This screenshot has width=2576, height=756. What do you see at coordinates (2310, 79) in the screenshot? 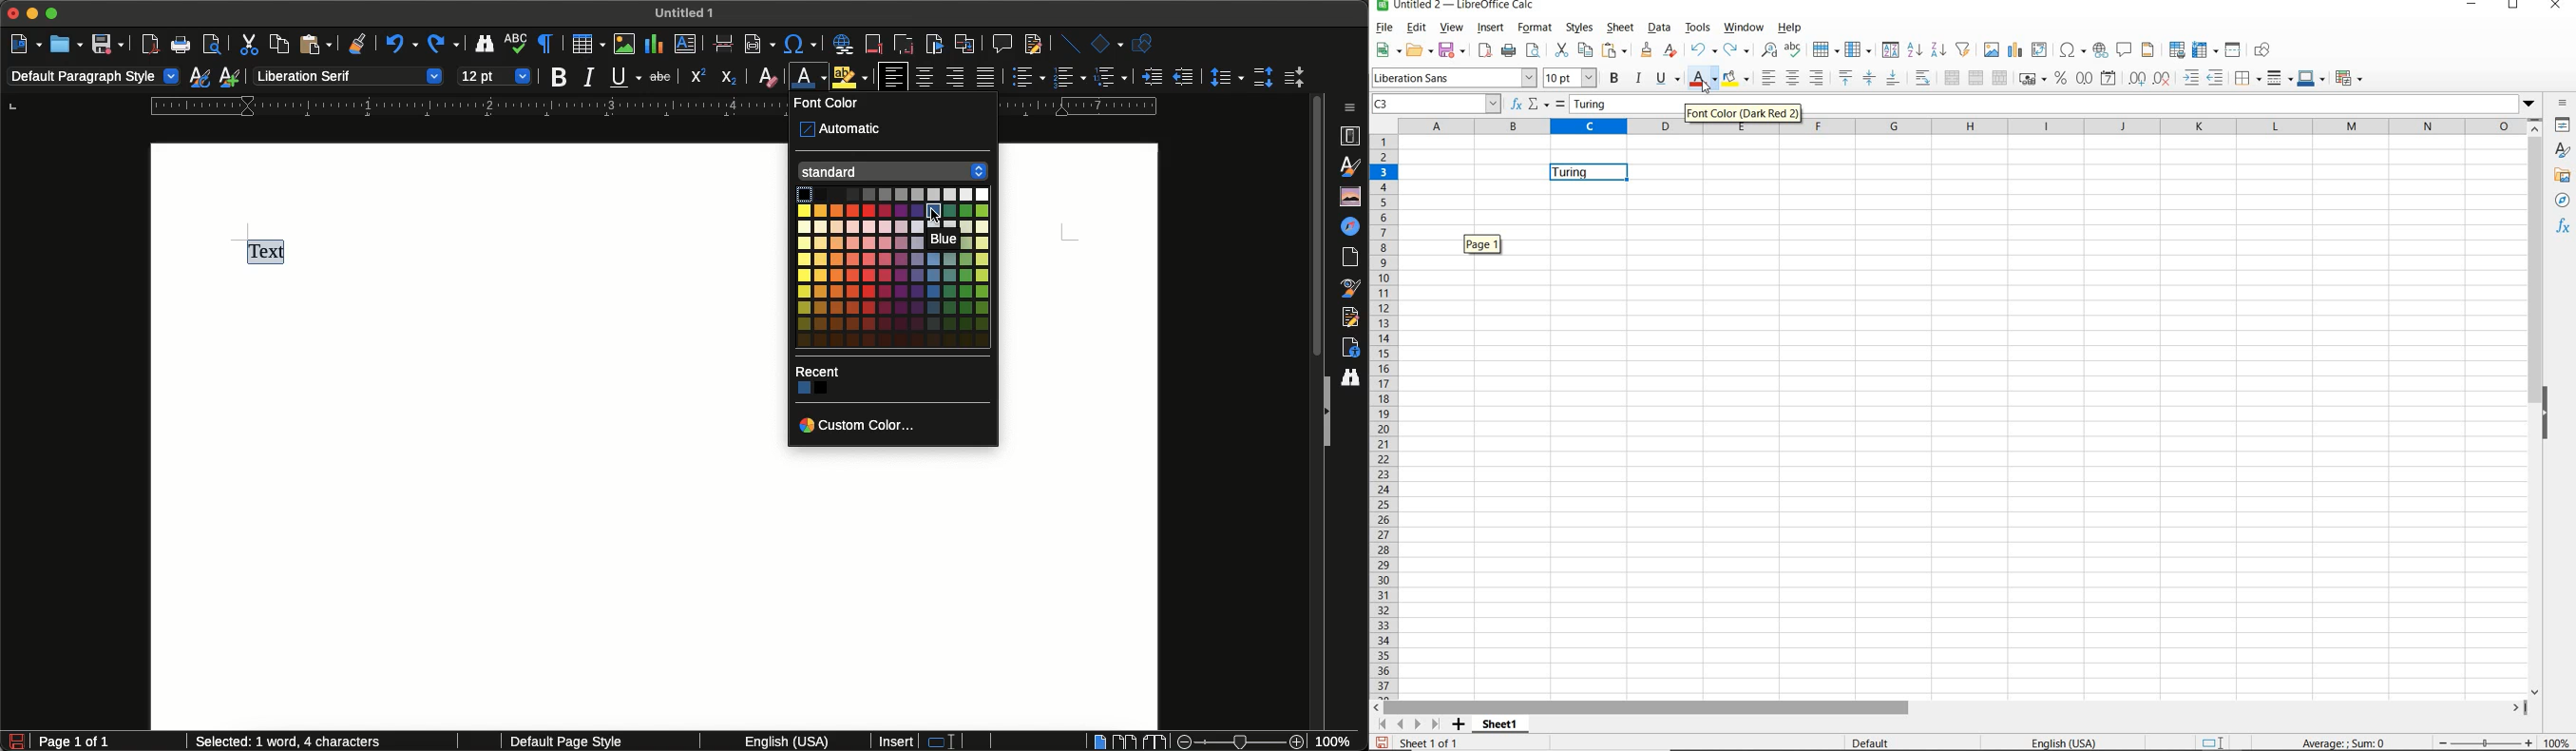
I see `BORDER COLOR` at bounding box center [2310, 79].